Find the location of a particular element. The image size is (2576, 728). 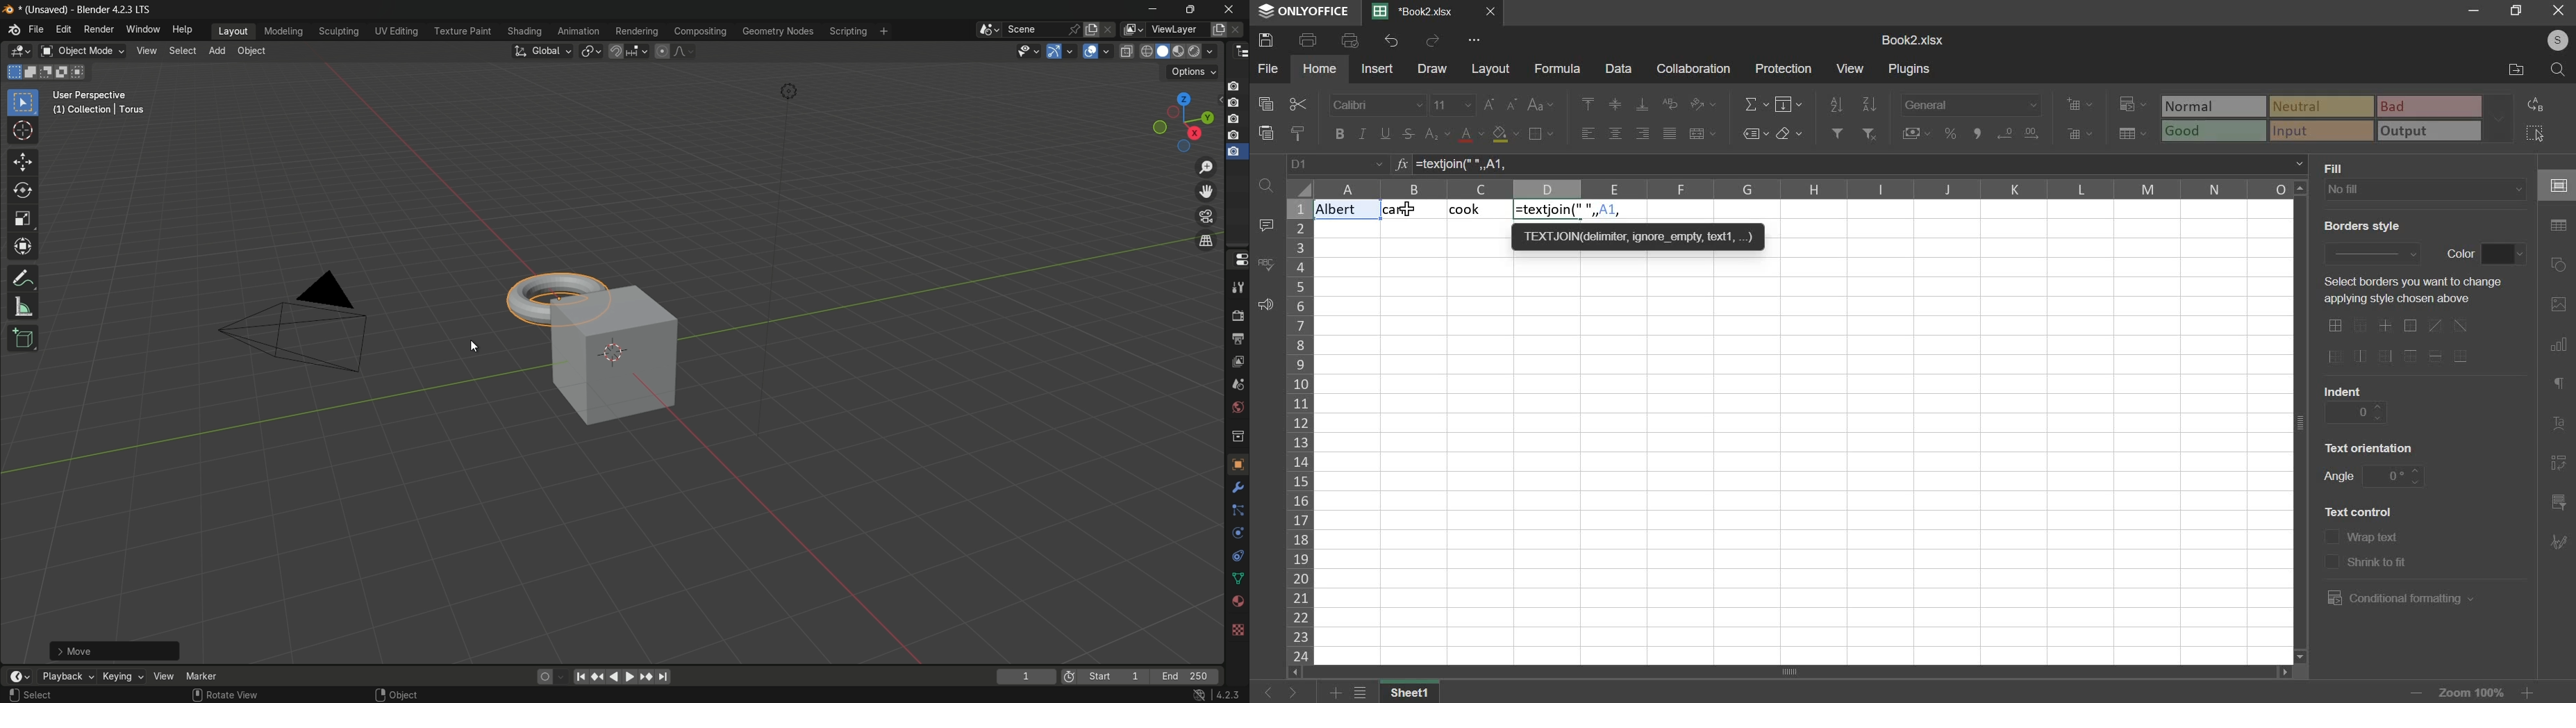

pivot table is located at coordinates (2559, 464).